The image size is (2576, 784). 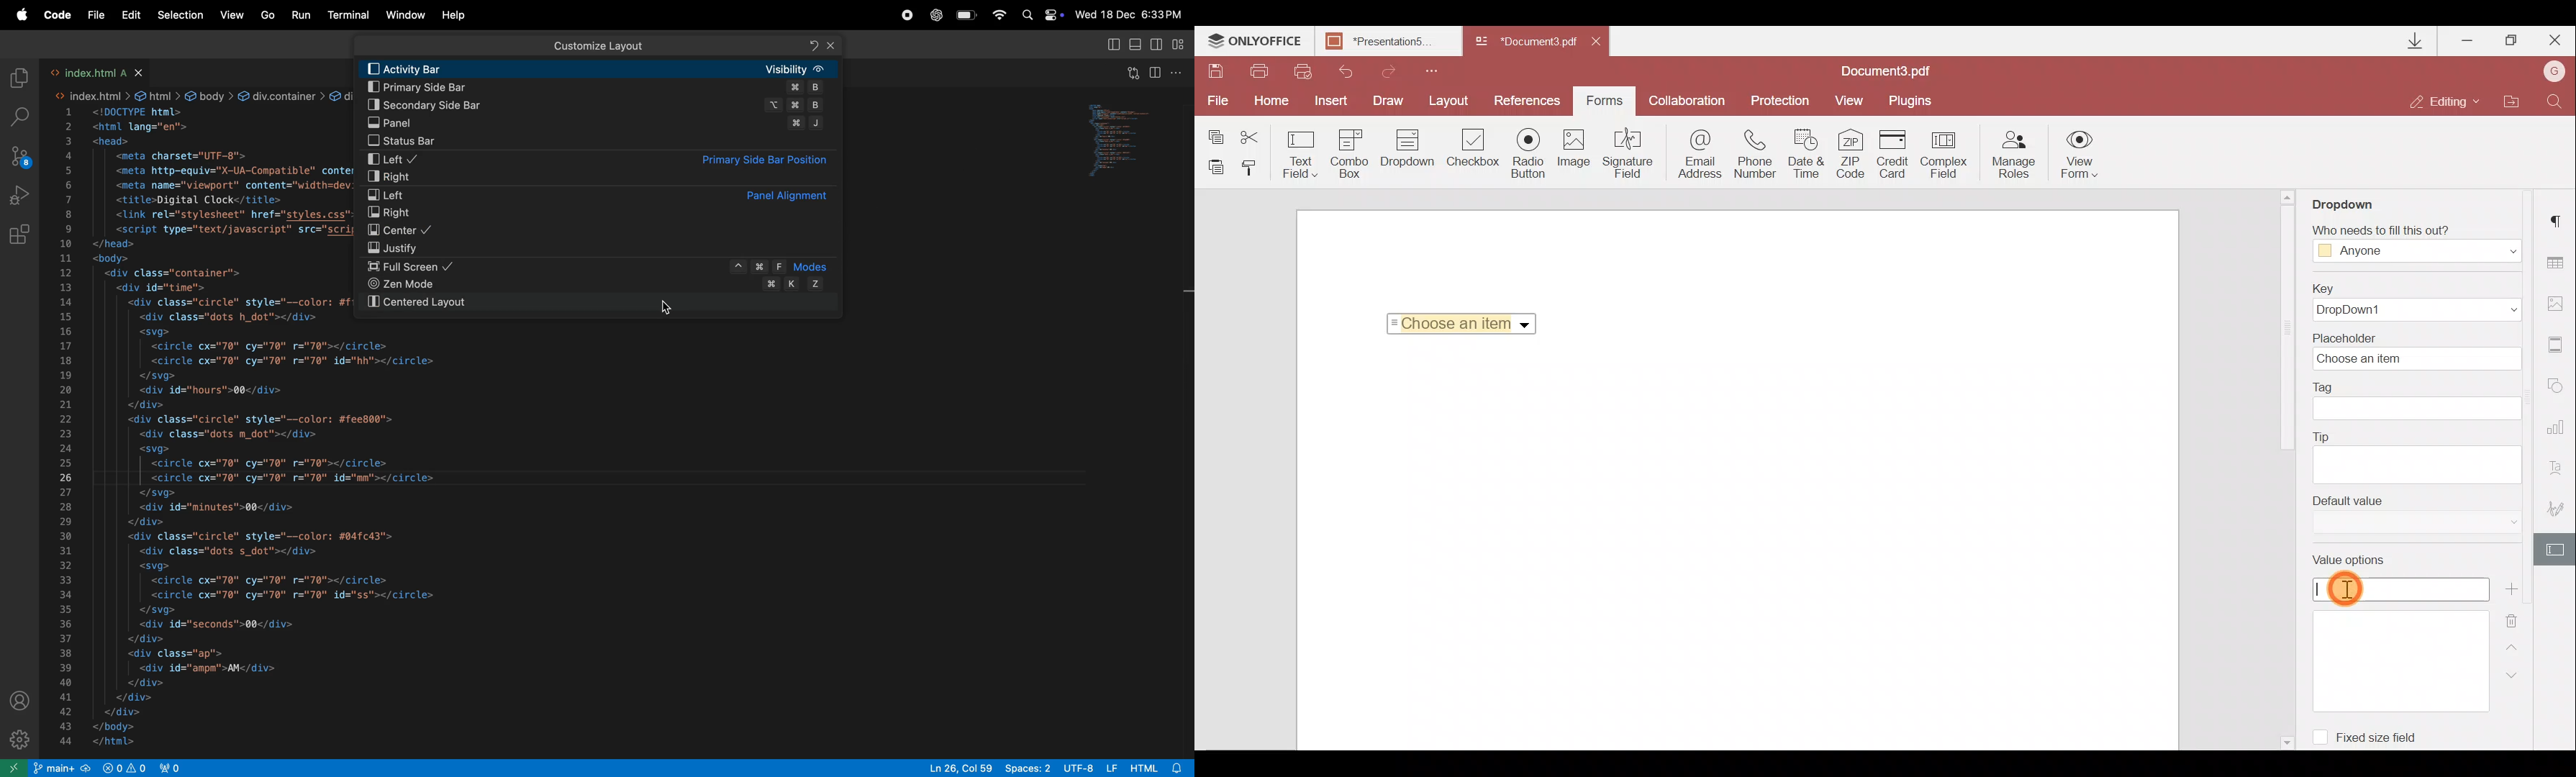 What do you see at coordinates (404, 16) in the screenshot?
I see `Window` at bounding box center [404, 16].